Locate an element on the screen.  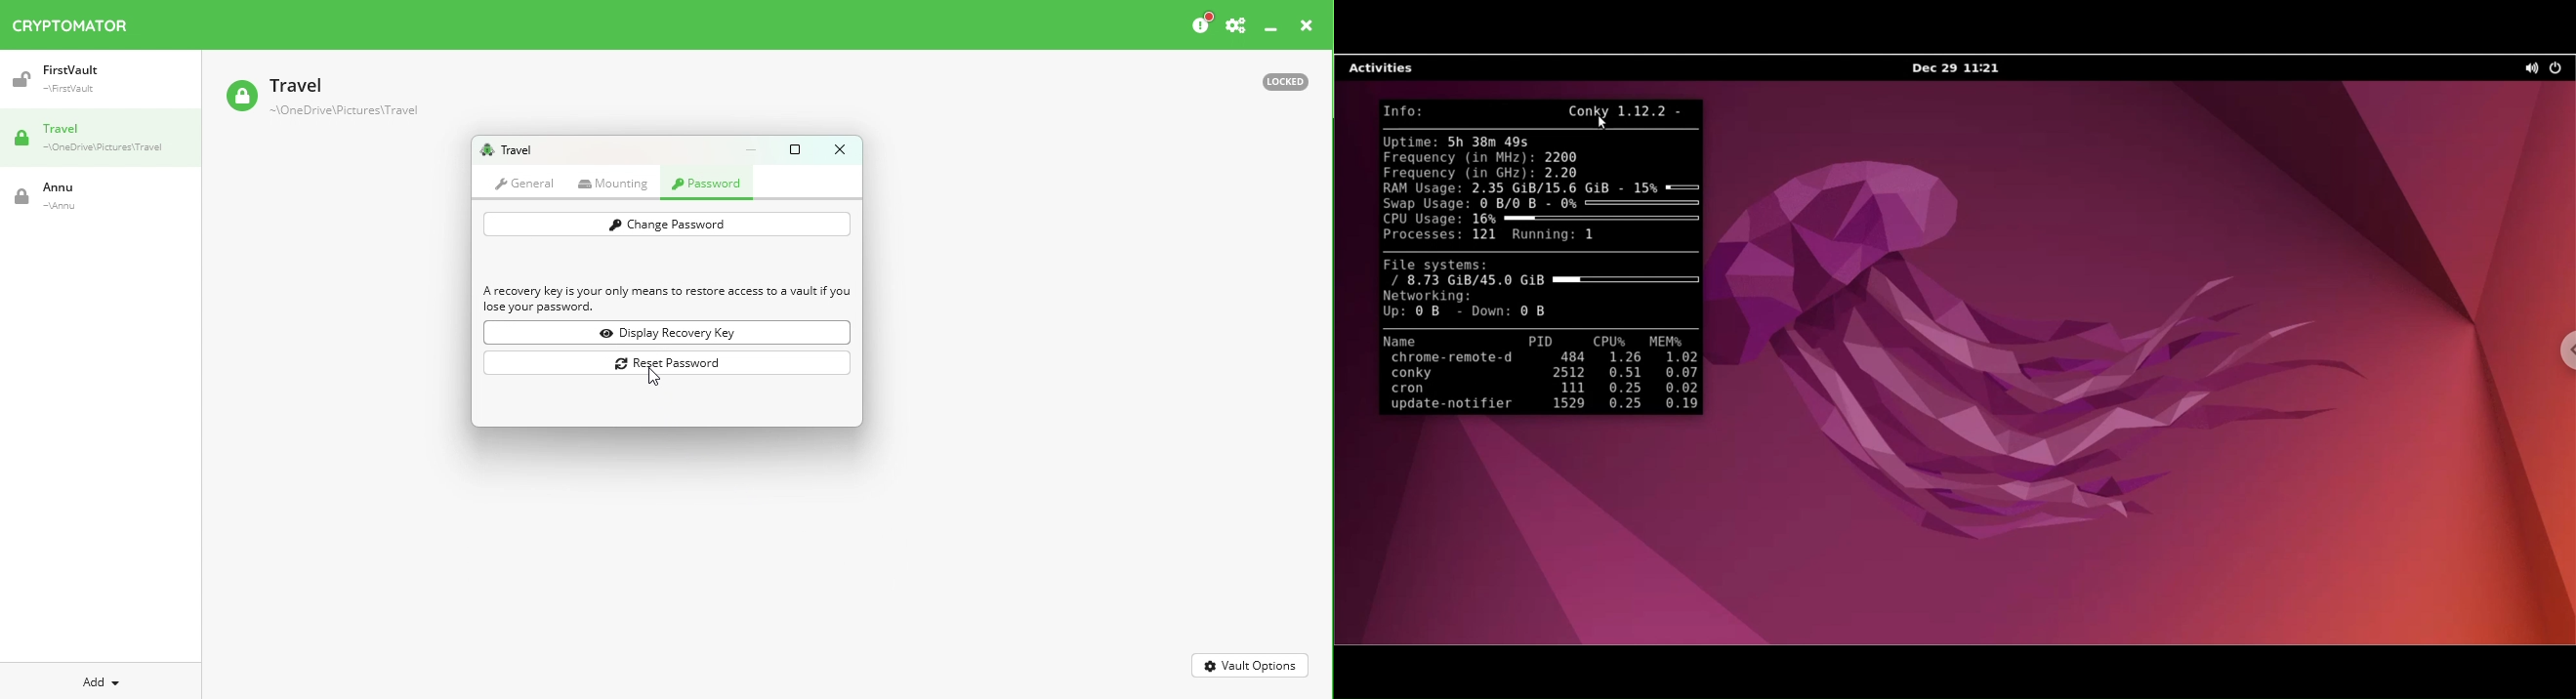
Minimize is located at coordinates (1271, 30).